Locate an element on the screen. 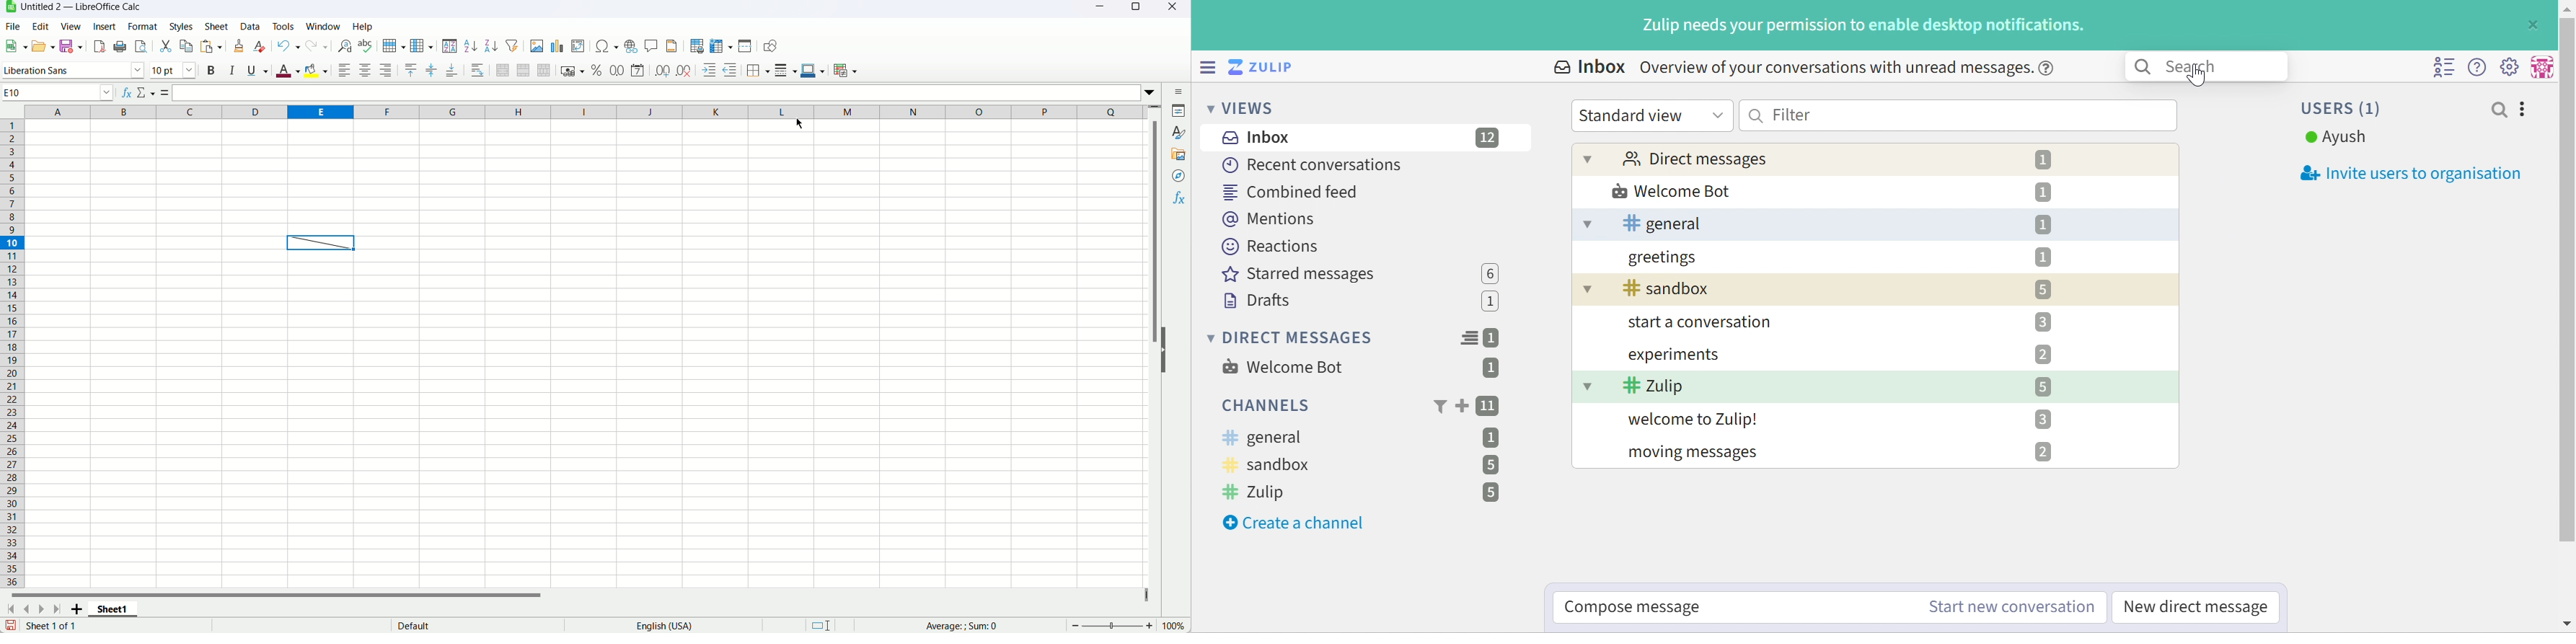 This screenshot has width=2576, height=644. Clone formatting is located at coordinates (240, 45).